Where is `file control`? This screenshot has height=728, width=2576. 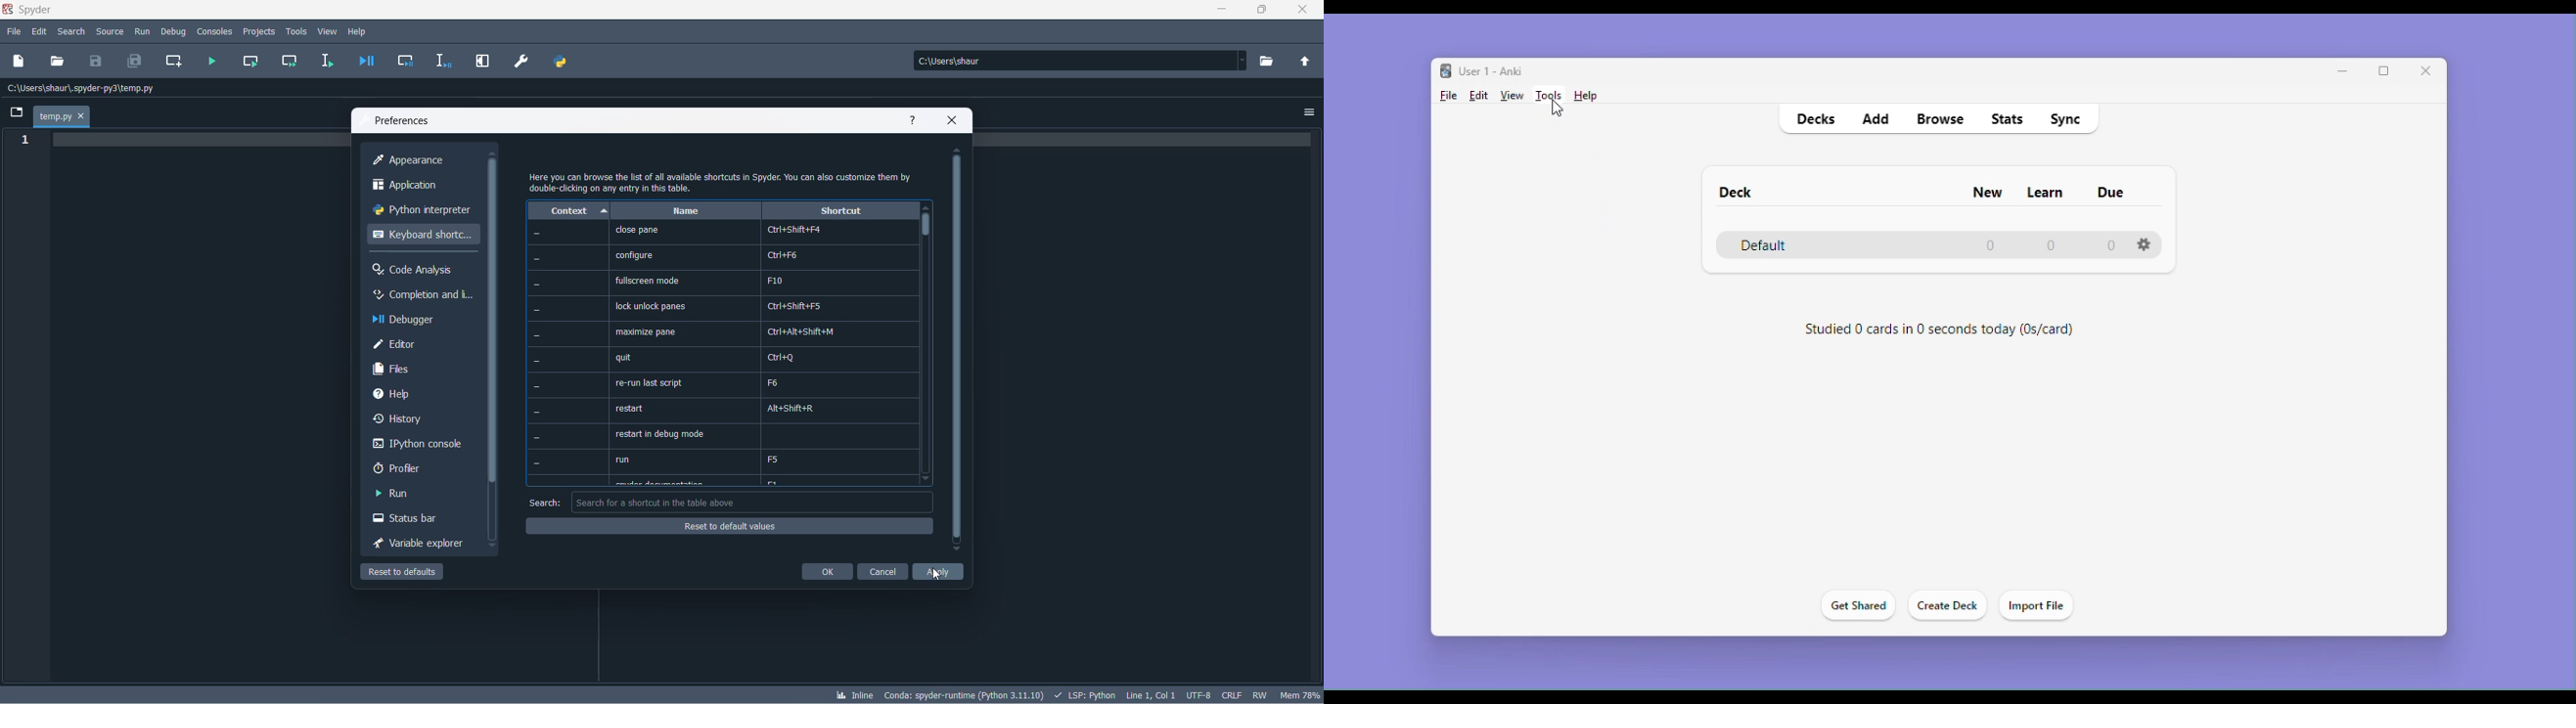 file control is located at coordinates (1264, 694).